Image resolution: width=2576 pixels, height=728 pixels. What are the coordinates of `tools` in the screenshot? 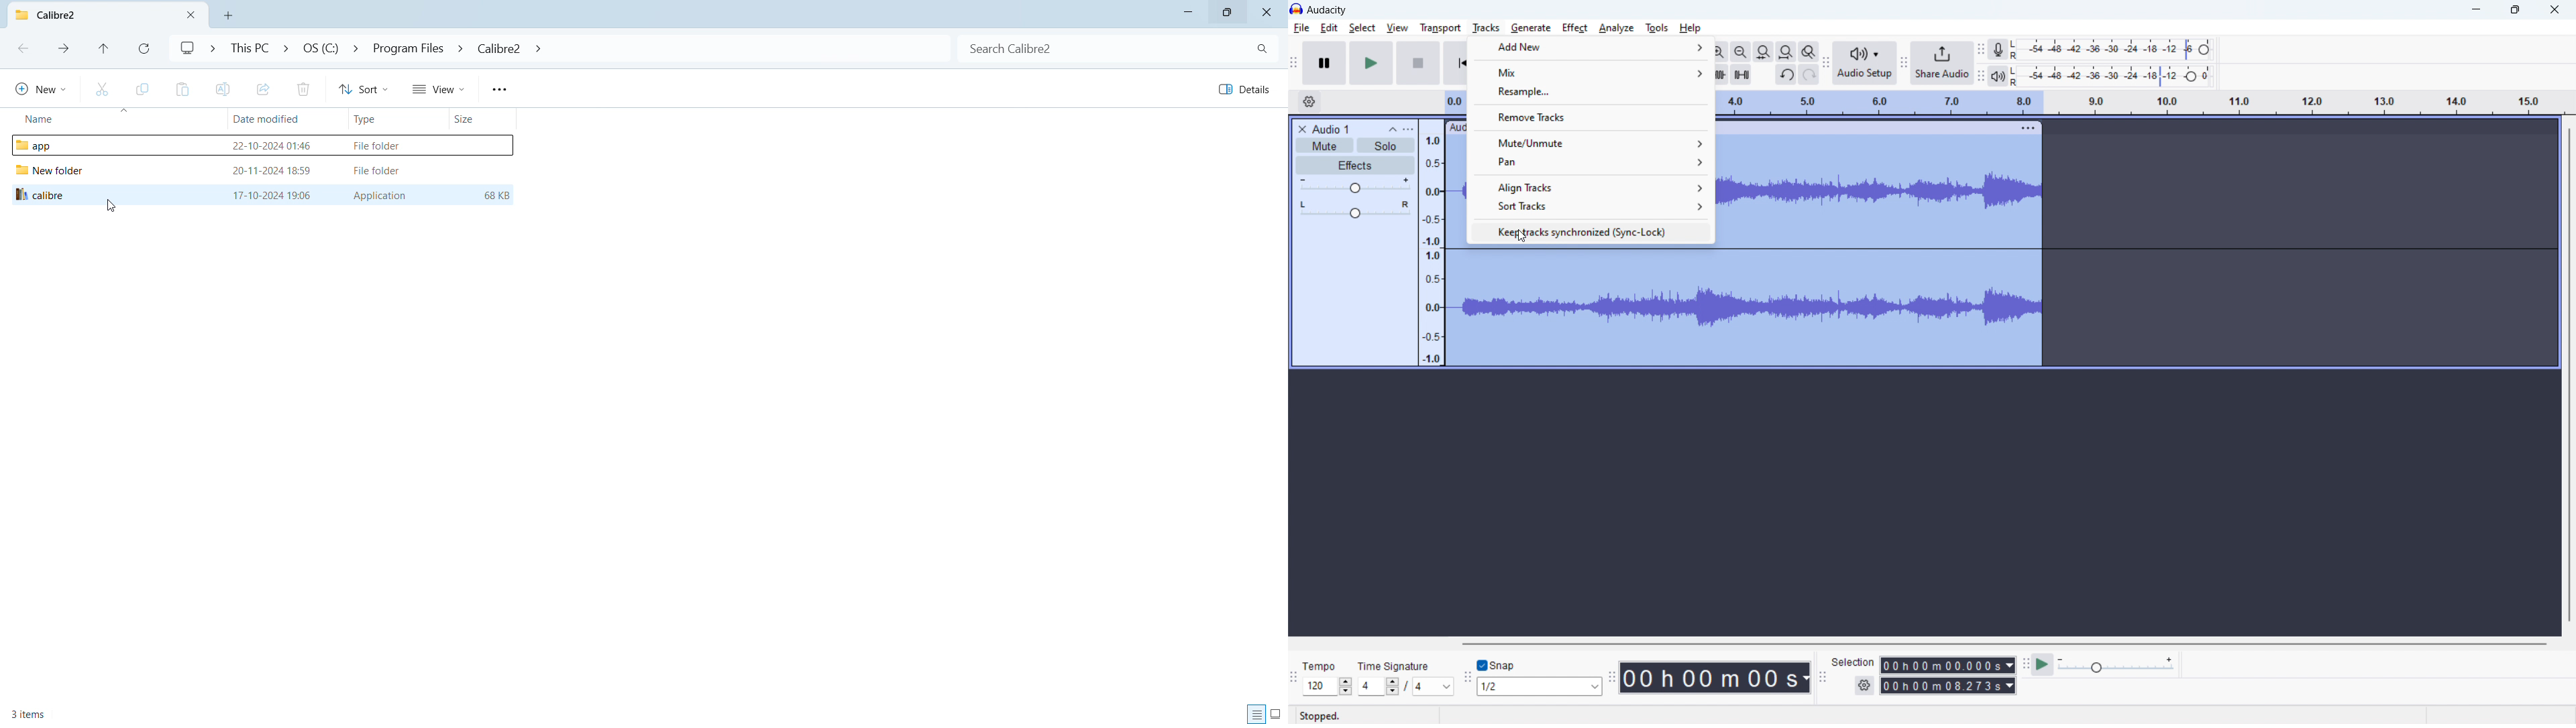 It's located at (1657, 27).